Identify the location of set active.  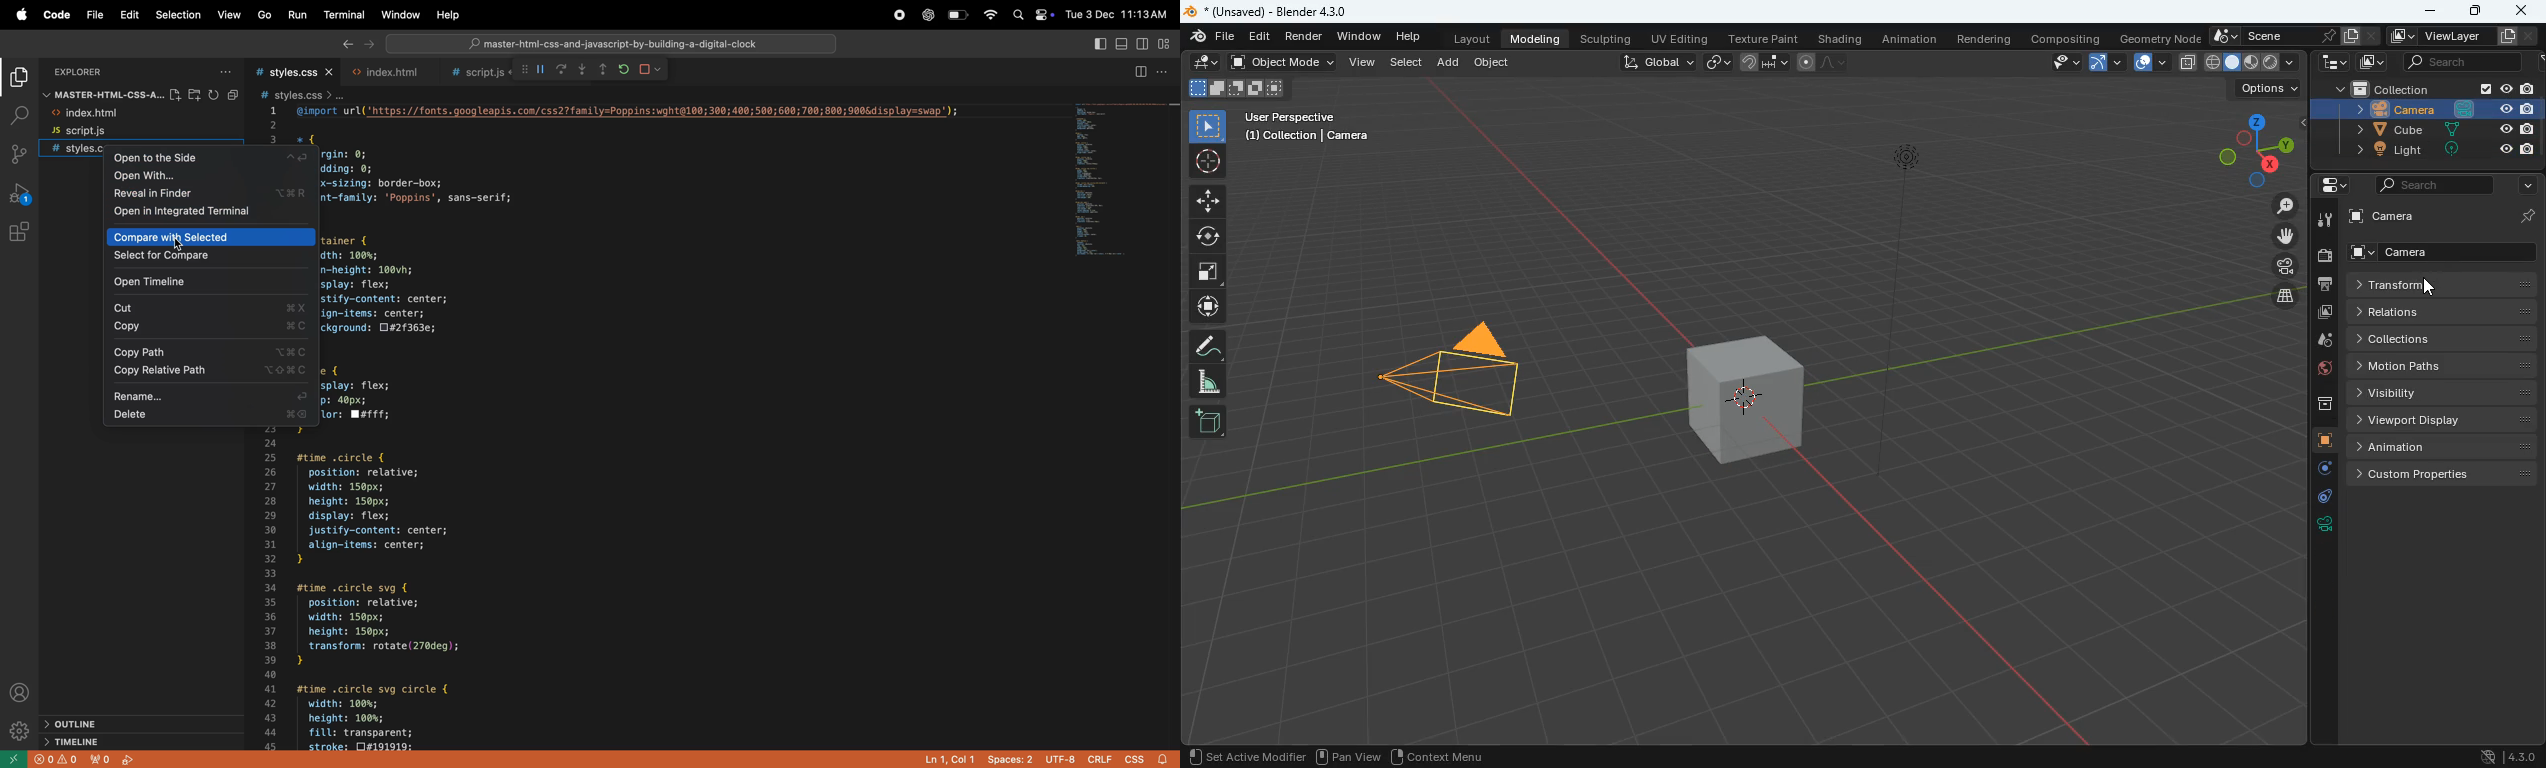
(1247, 756).